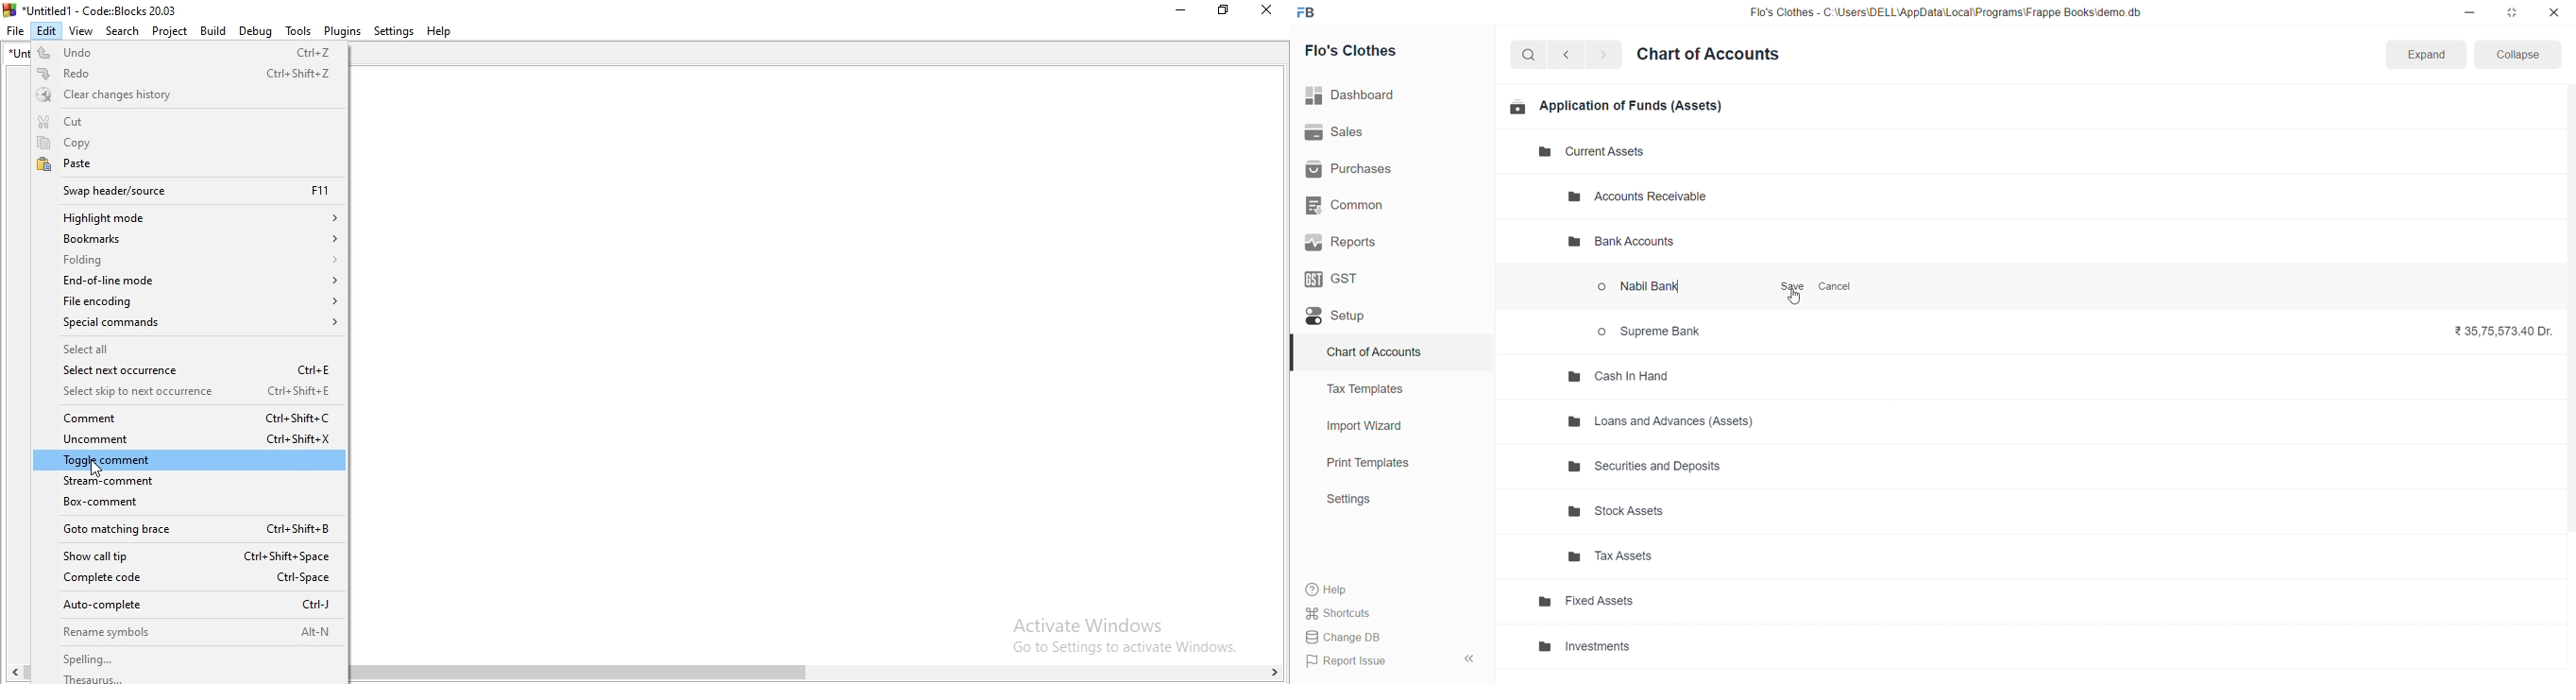 This screenshot has width=2576, height=700. I want to click on close, so click(2554, 12).